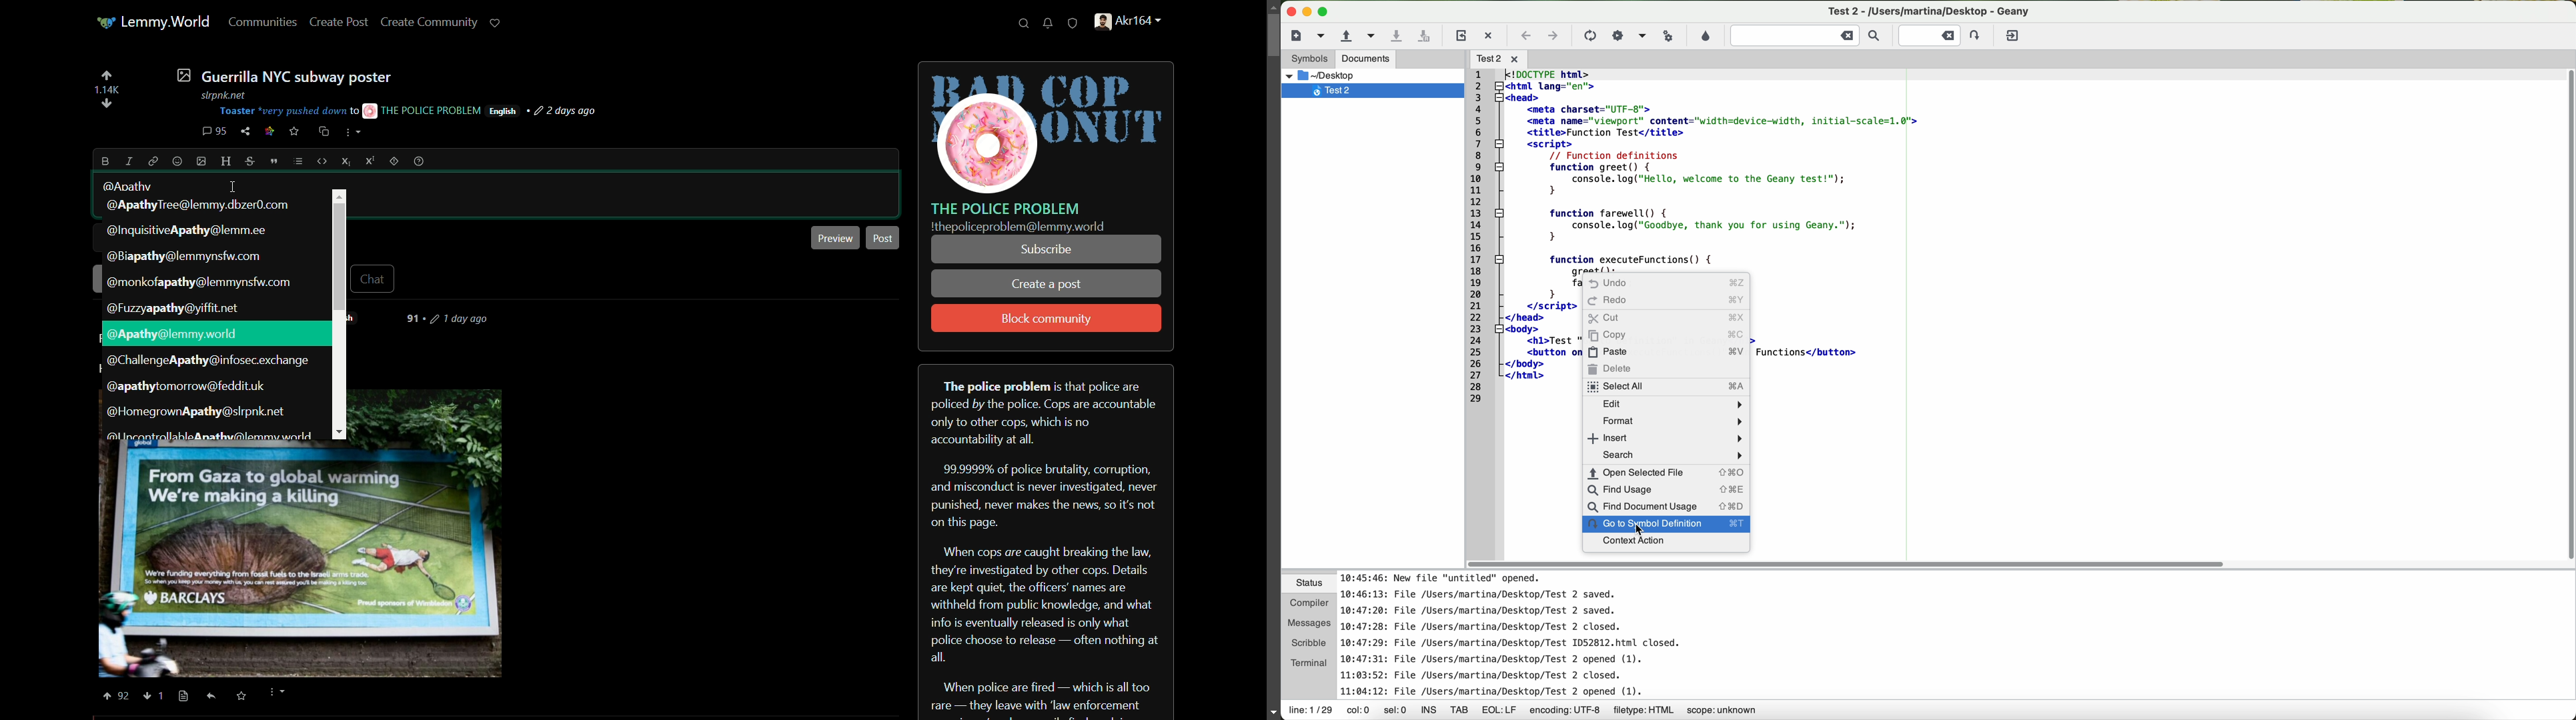 This screenshot has width=2576, height=728. What do you see at coordinates (203, 205) in the screenshot?
I see `suggestion-1` at bounding box center [203, 205].